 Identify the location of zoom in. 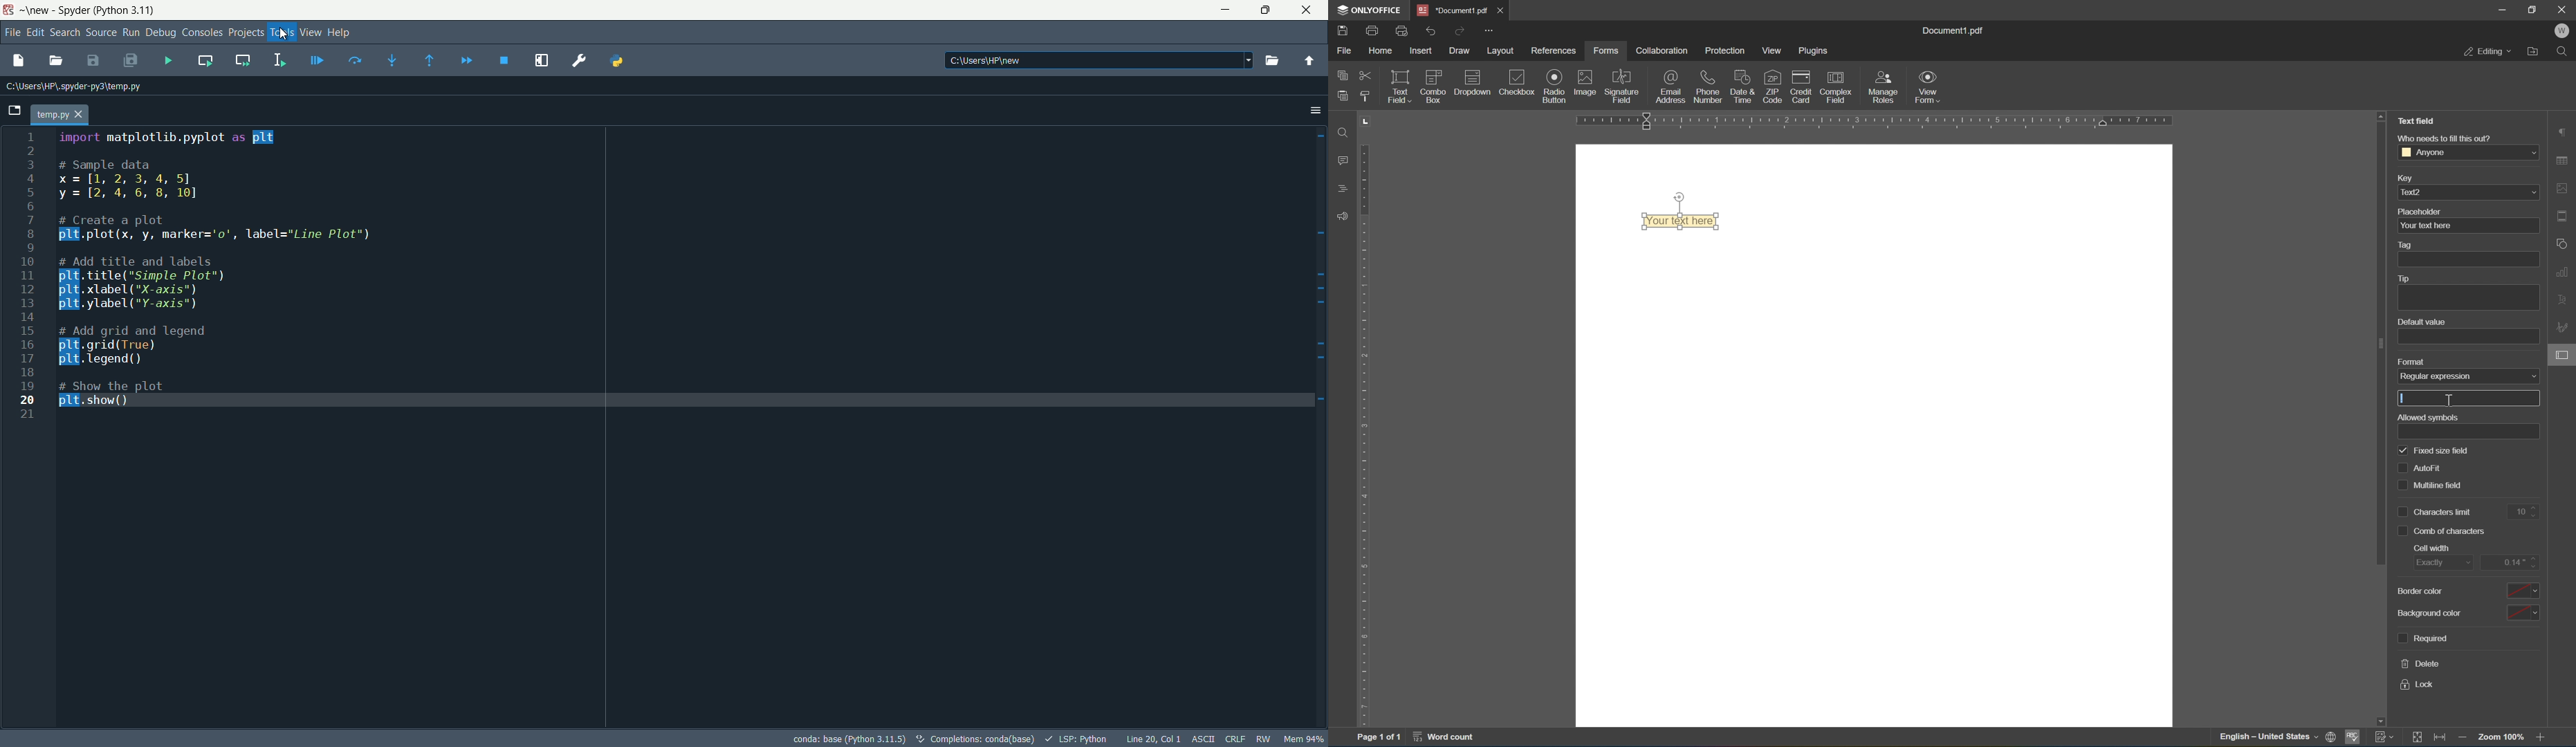
(2541, 737).